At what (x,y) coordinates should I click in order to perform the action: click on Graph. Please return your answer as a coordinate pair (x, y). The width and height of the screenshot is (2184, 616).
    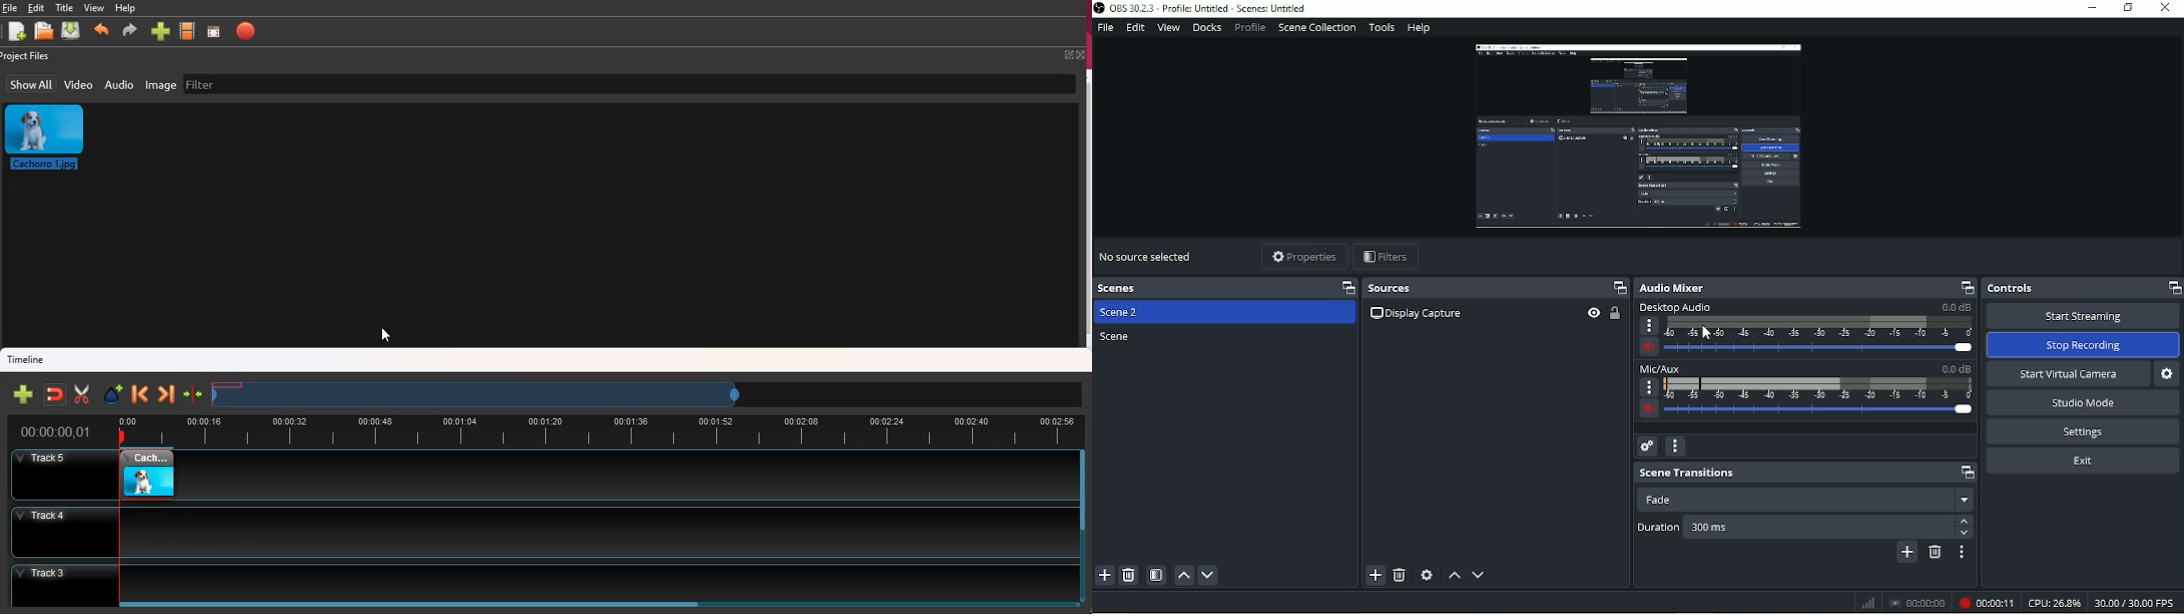
    Looking at the image, I should click on (1867, 603).